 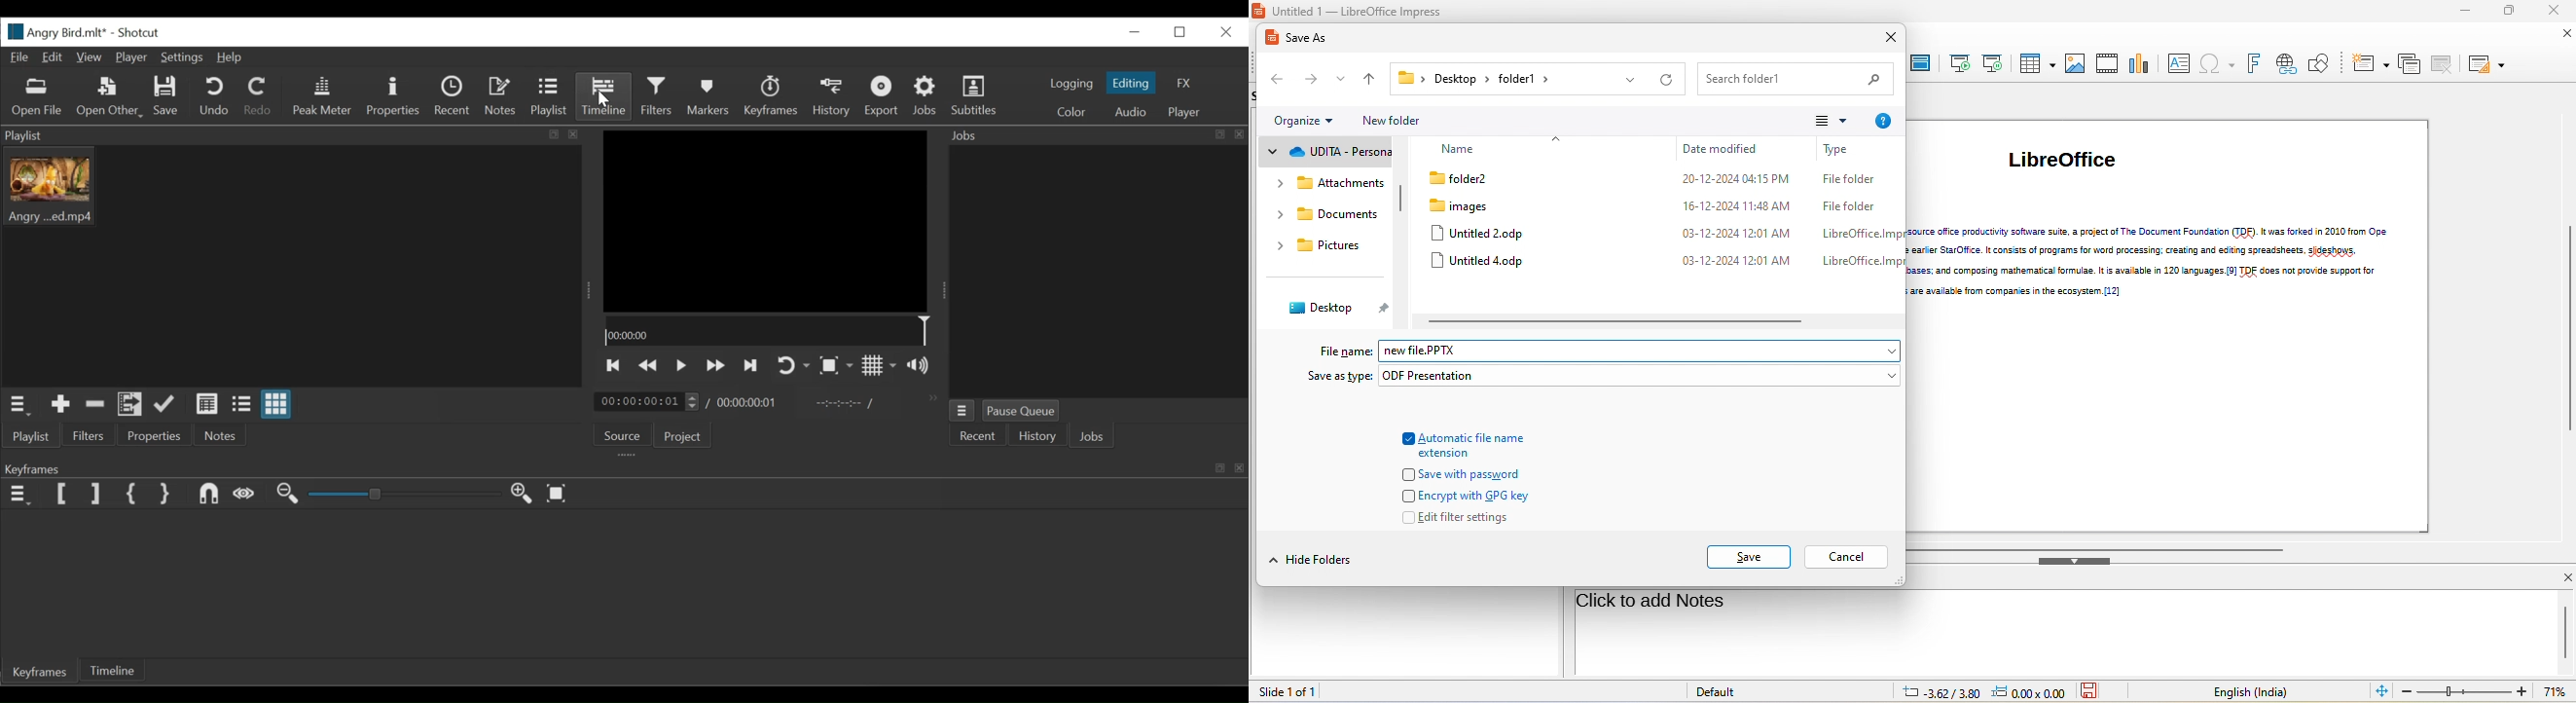 What do you see at coordinates (685, 437) in the screenshot?
I see `Project` at bounding box center [685, 437].